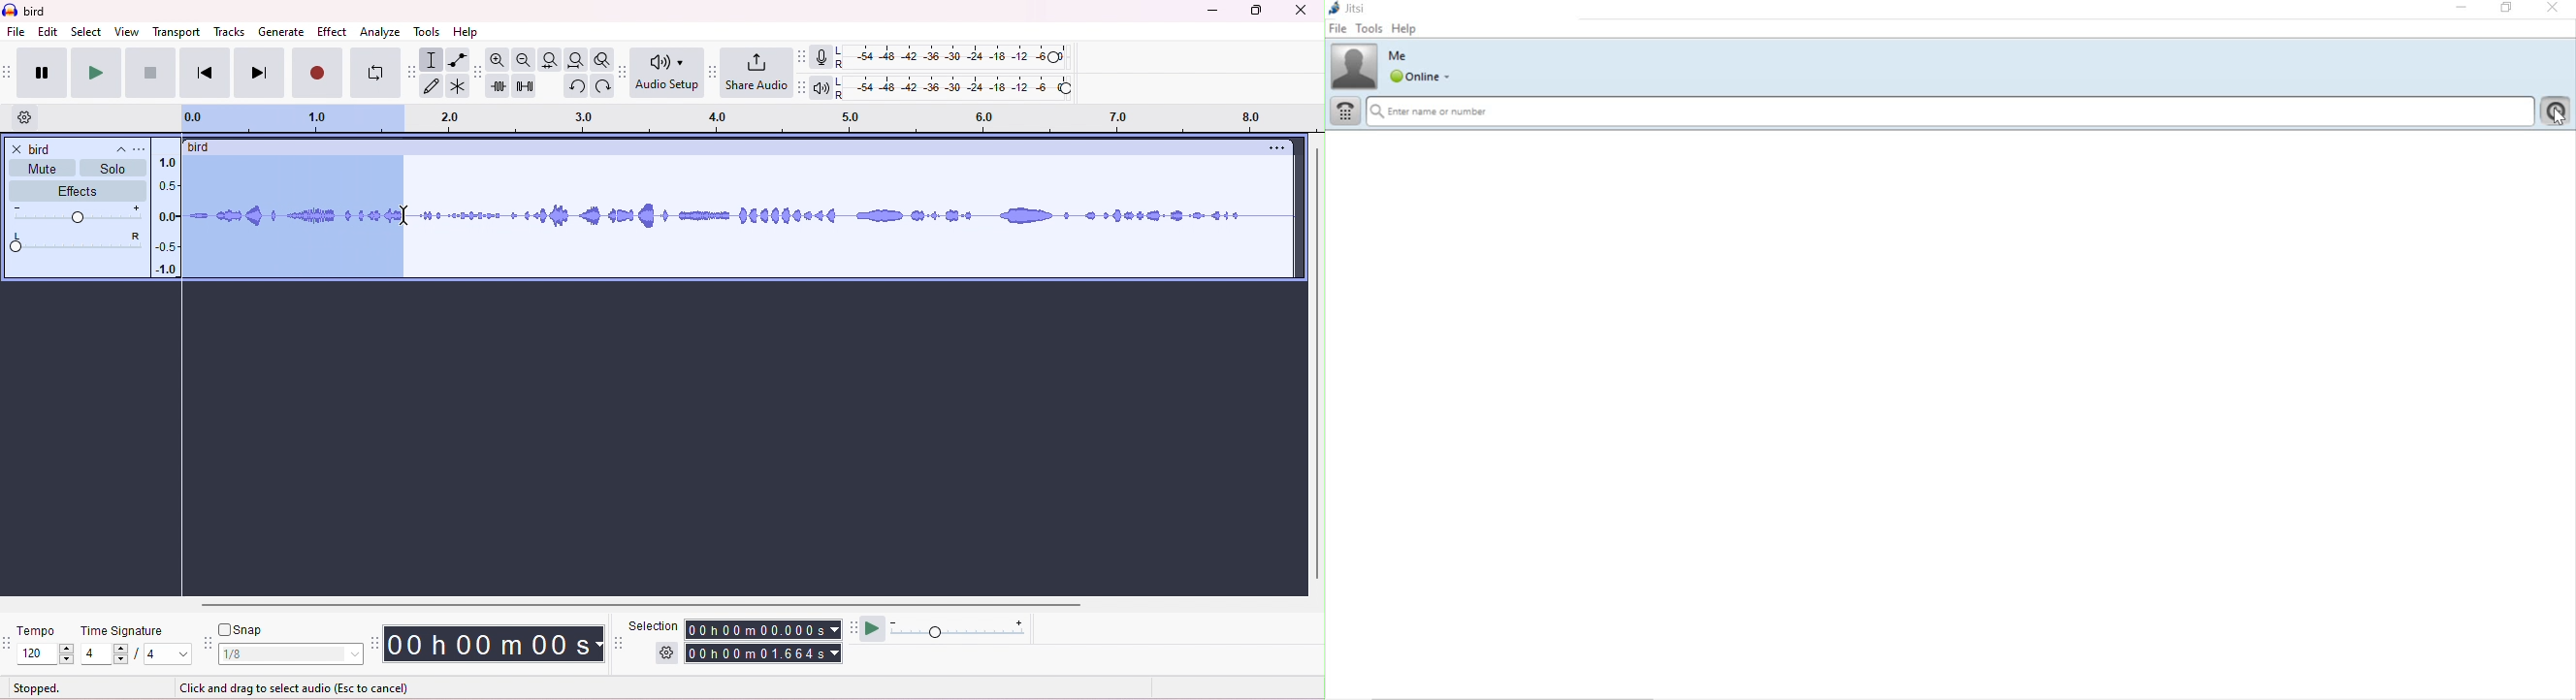 This screenshot has height=700, width=2576. Describe the element at coordinates (1419, 77) in the screenshot. I see `online` at that location.